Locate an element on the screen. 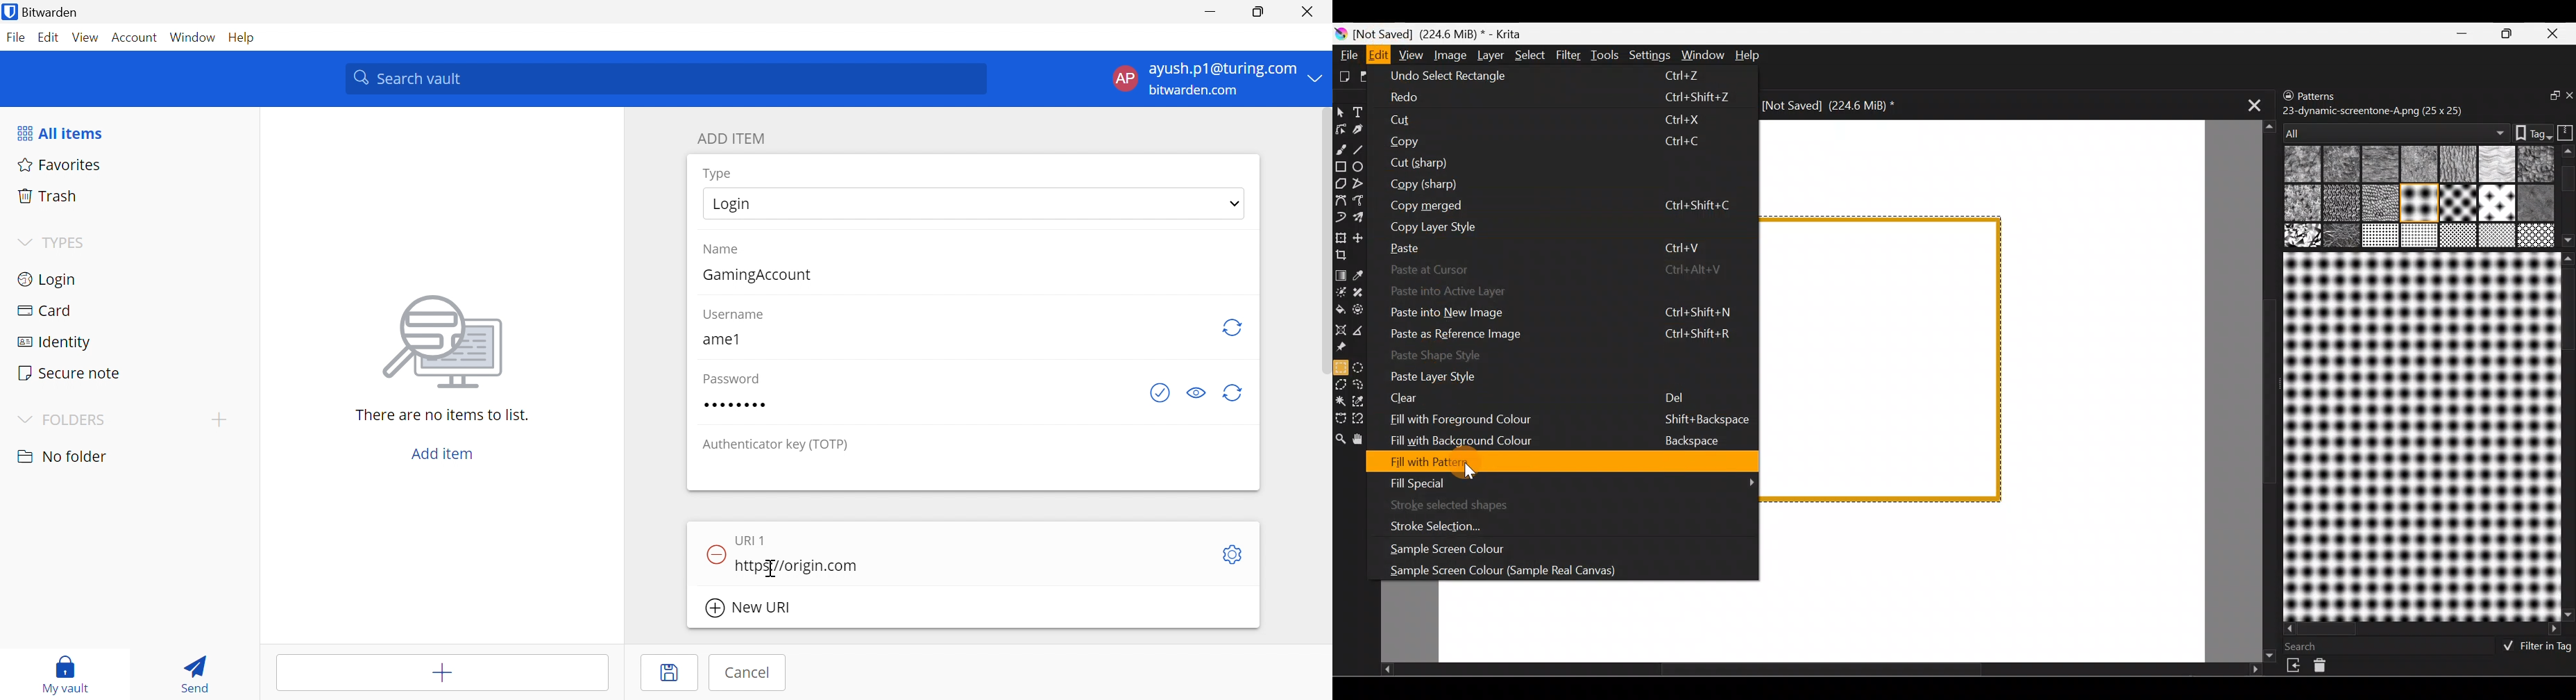 Image resolution: width=2576 pixels, height=700 pixels. GamingAccount is located at coordinates (761, 276).